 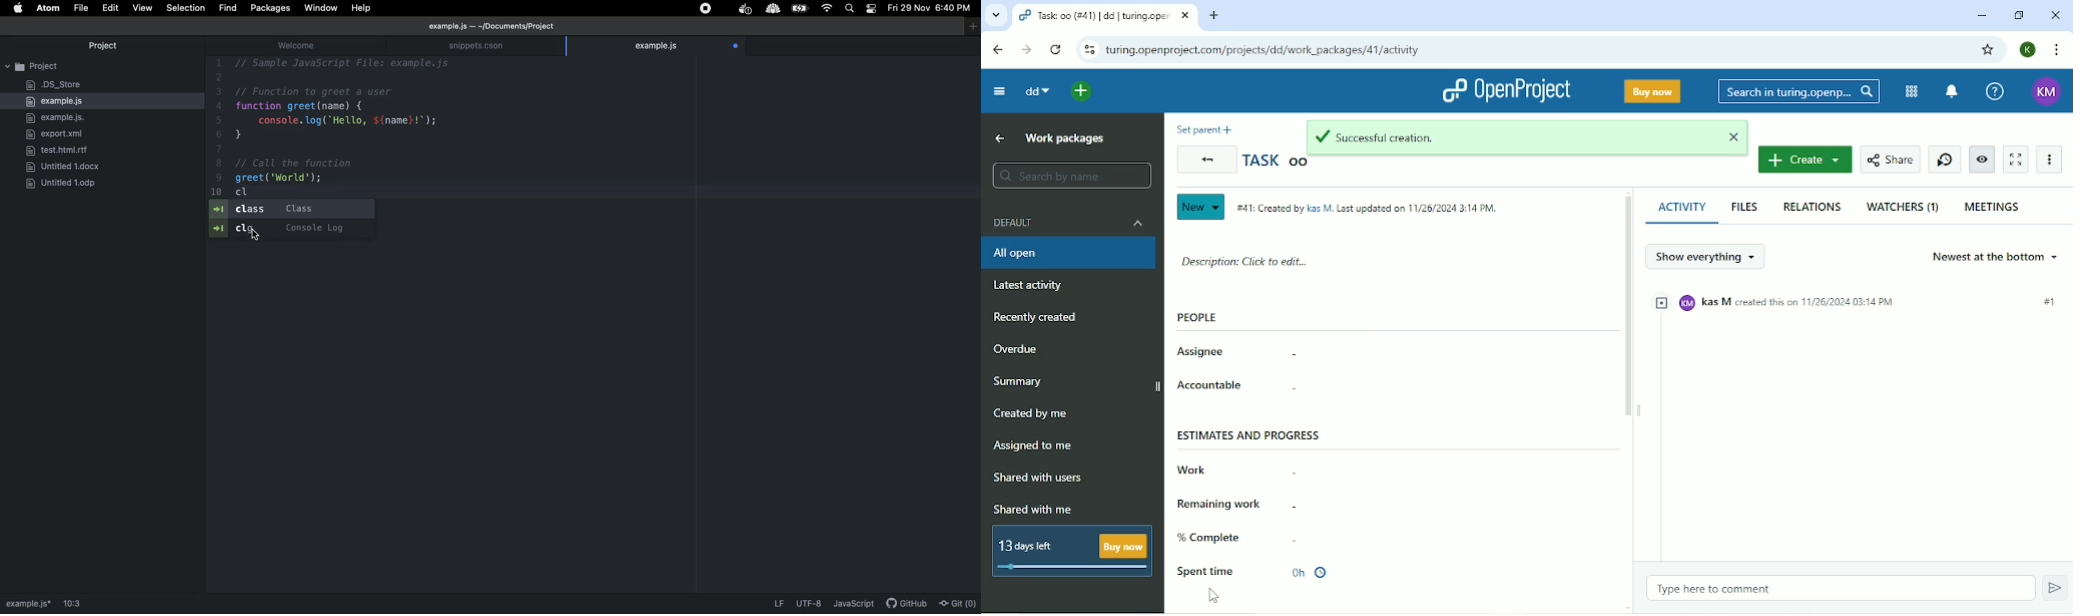 I want to click on Cursor, so click(x=1215, y=596).